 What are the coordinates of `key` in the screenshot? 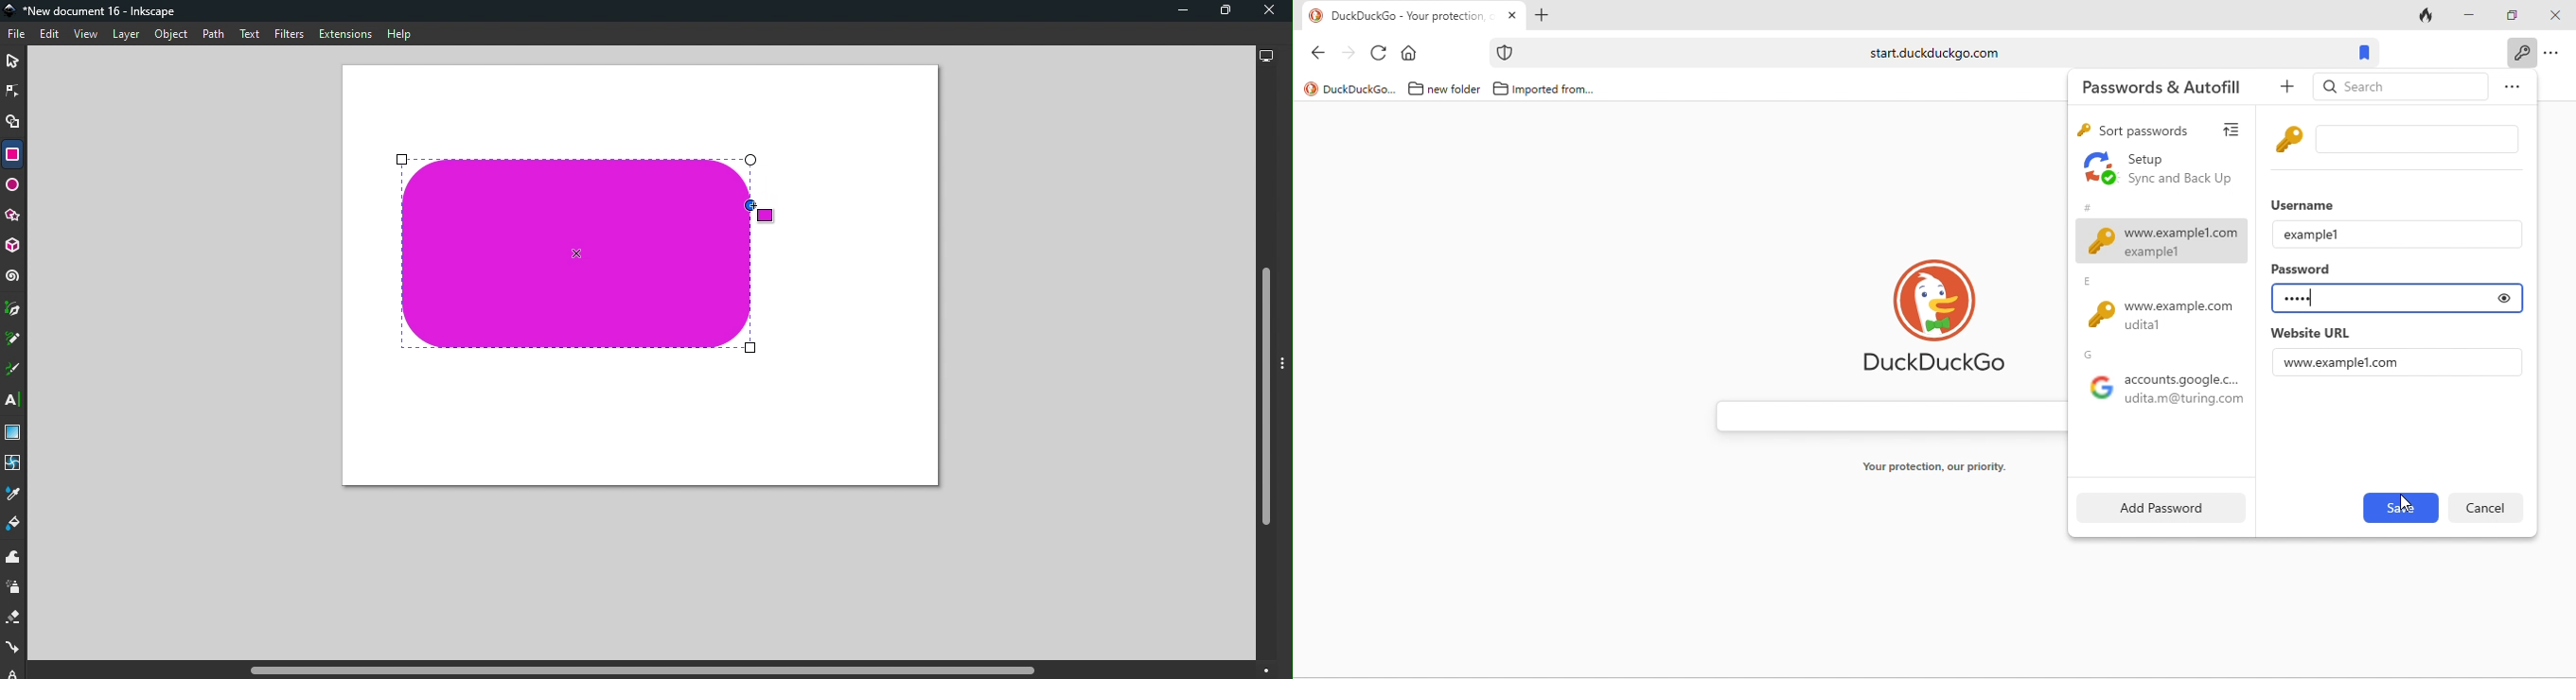 It's located at (2082, 132).